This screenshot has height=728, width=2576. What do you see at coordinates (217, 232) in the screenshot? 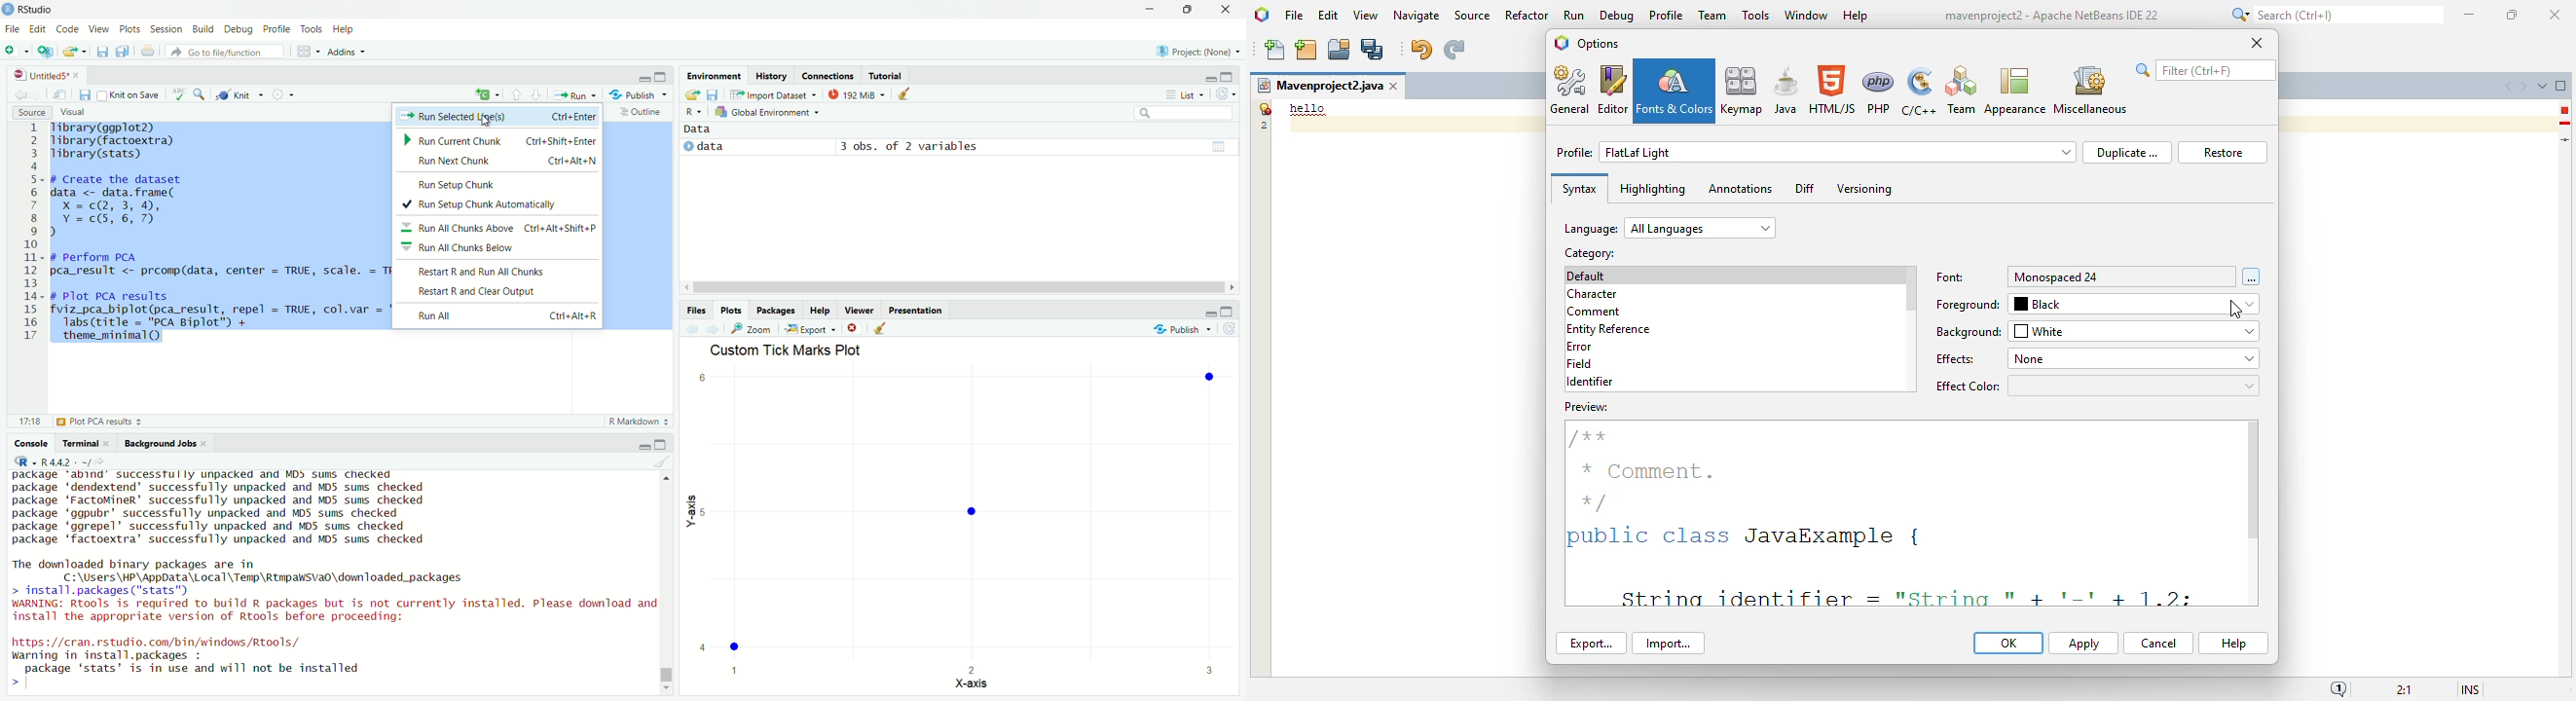
I see `Tibrary(ggplot2)
Tibrary(factoextra)
Tibrary(stats)
# Create the dataset
data <- data. frame(
X =c(2, 3, 4,
Y=c(5,6,7)
)
# perform PCA I
pca_result <- prcomp(data, center = TRUE, scale. = TRUE)
# Plot PCA results|
fviz_pca_biplot(pca_result, repel = TRUE, col.var = "blue", col.ind = "red") +
labs (title = "PCA Biplot") +
theme_minimal()` at bounding box center [217, 232].